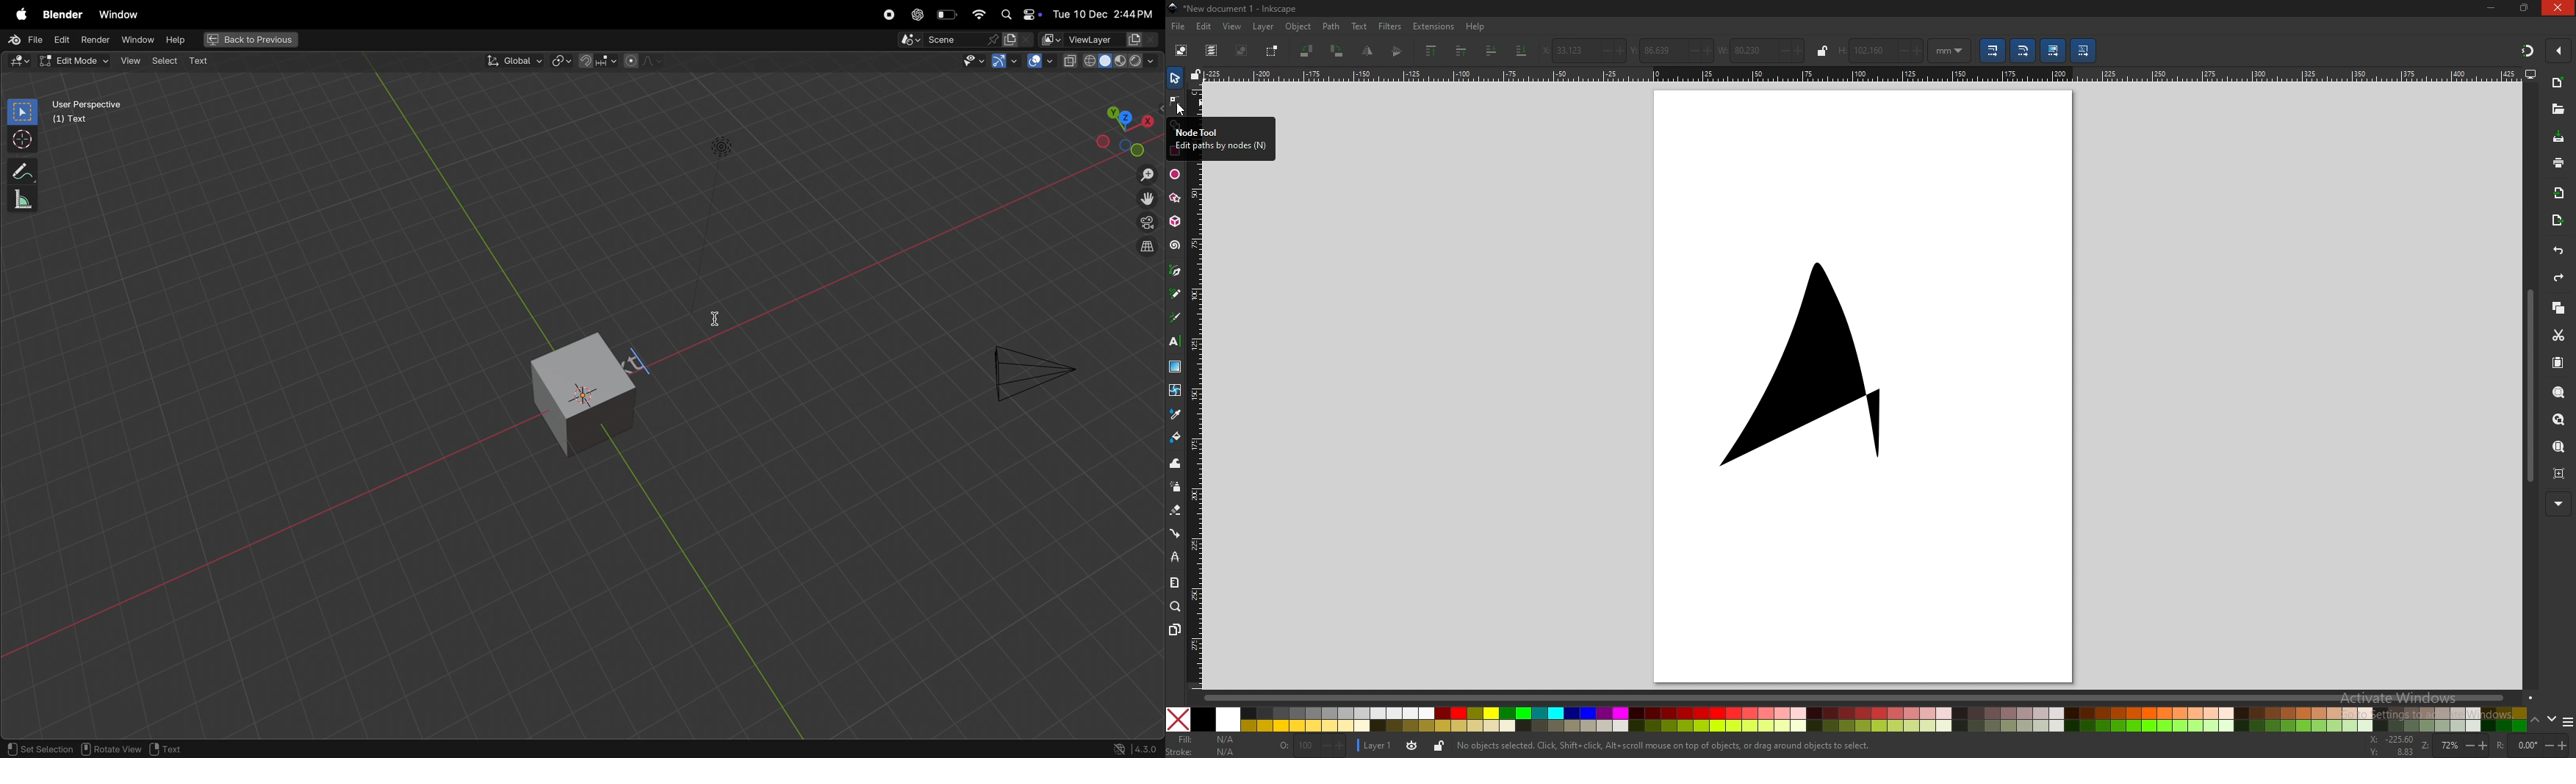 The height and width of the screenshot is (784, 2576). Describe the element at coordinates (1175, 463) in the screenshot. I see `tweak` at that location.